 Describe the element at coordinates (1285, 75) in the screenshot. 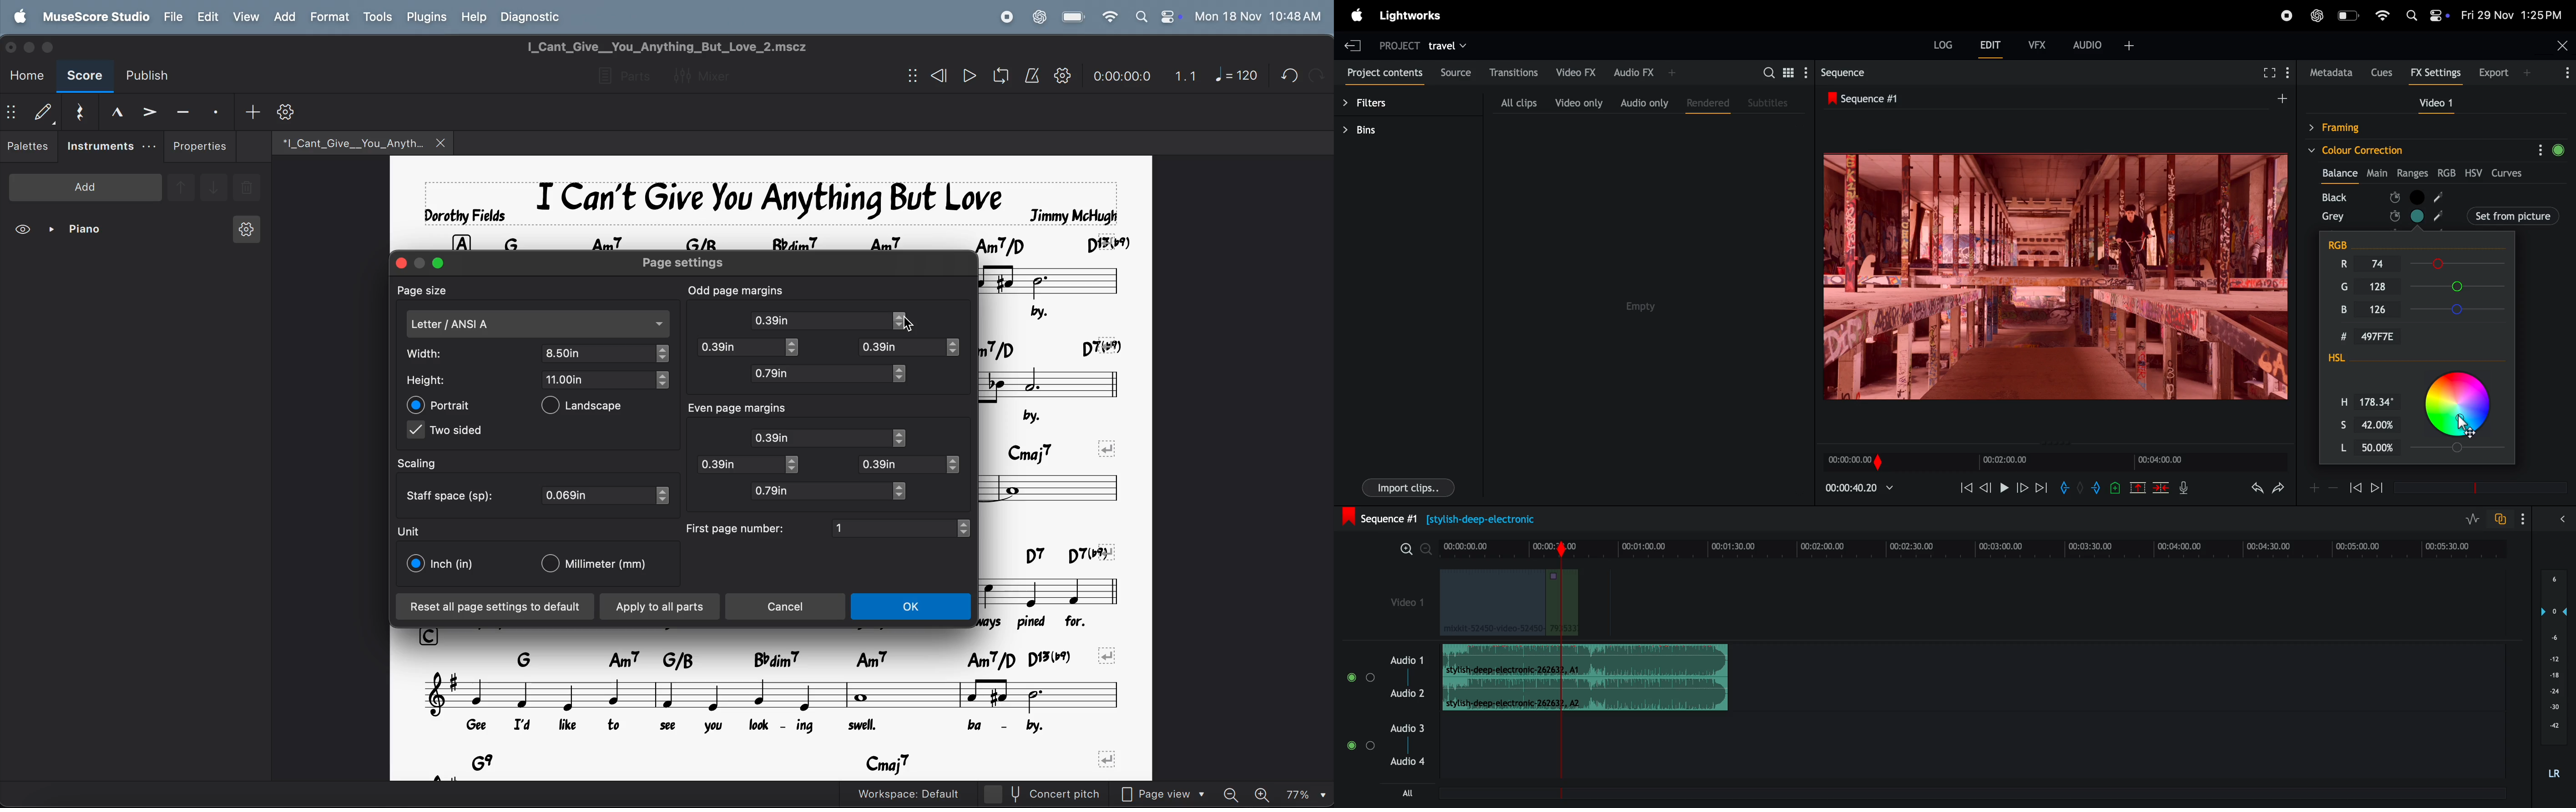

I see `redo` at that location.